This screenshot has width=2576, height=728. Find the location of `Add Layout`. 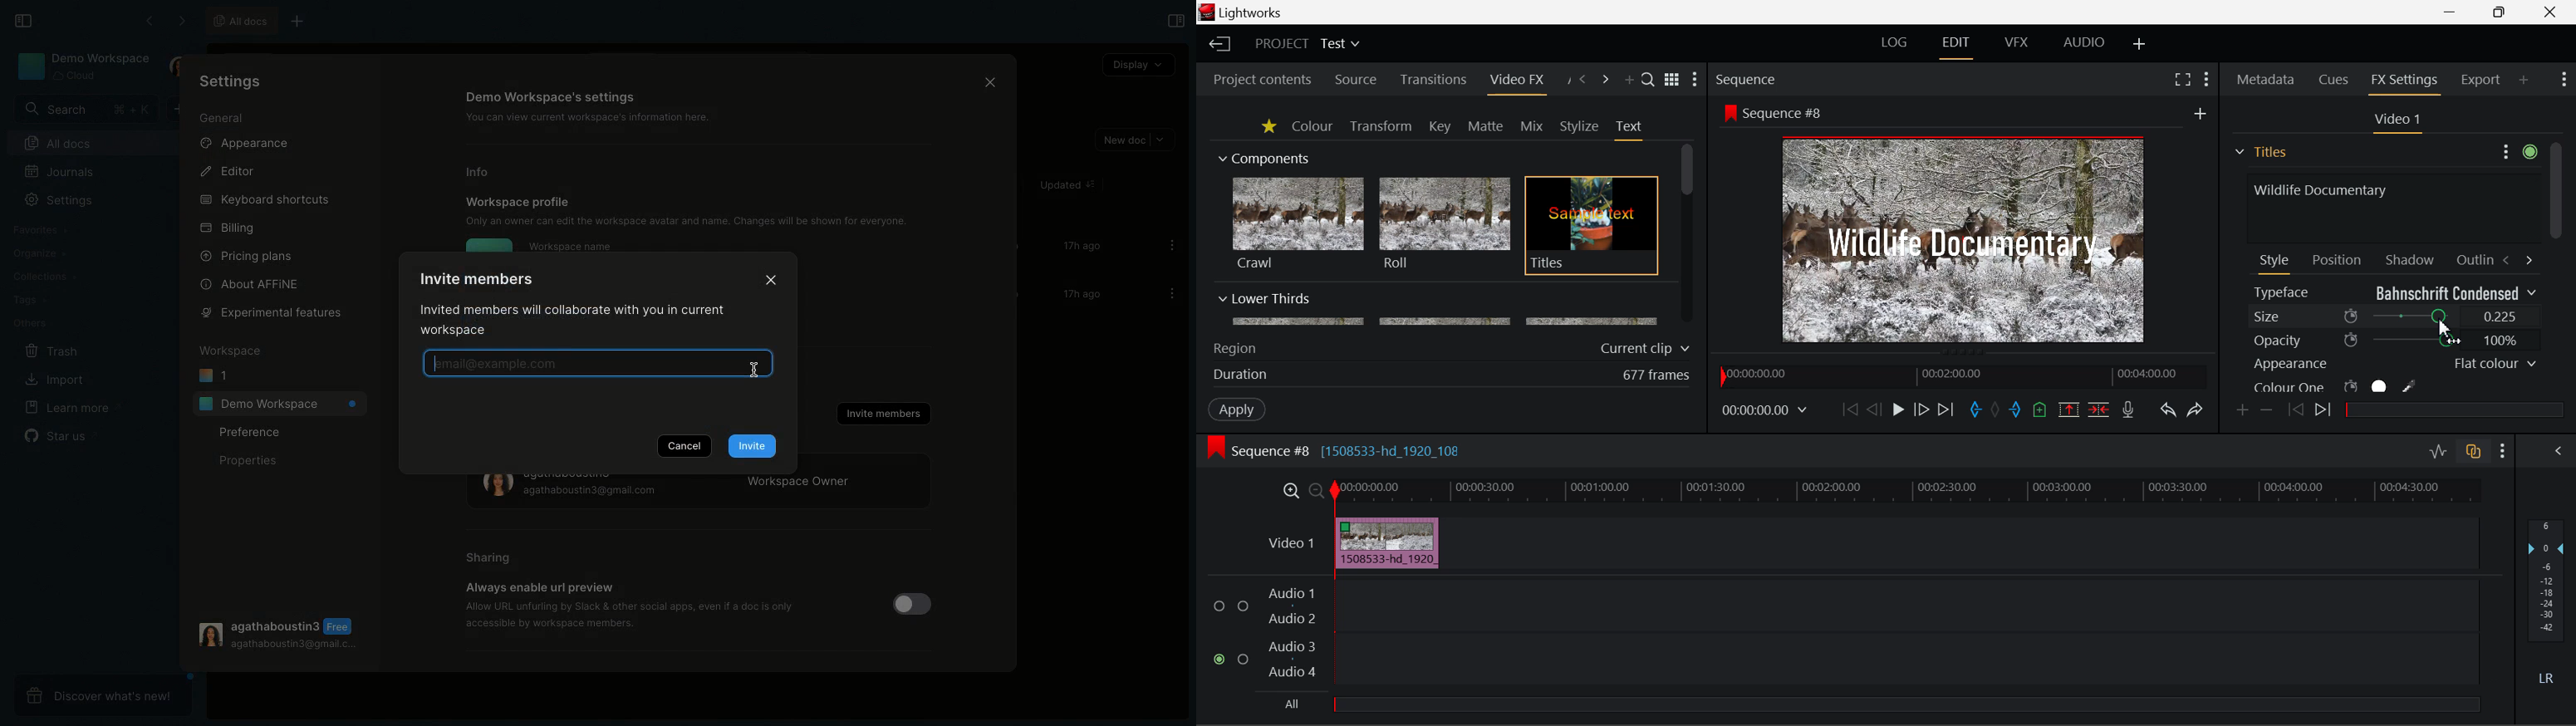

Add Layout is located at coordinates (2141, 45).